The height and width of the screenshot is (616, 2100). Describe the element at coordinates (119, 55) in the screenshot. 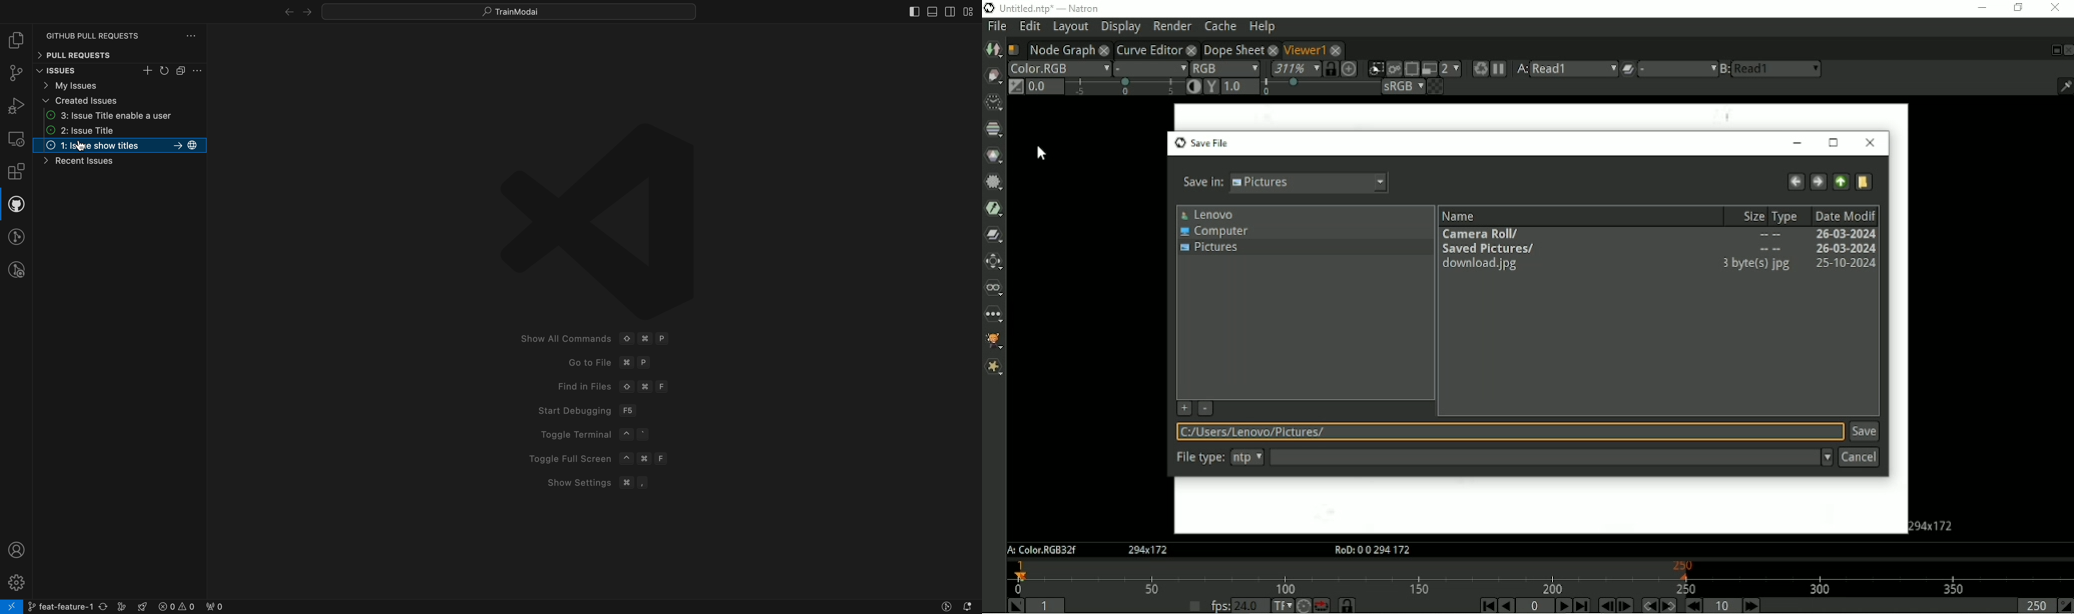

I see `pull requests` at that location.